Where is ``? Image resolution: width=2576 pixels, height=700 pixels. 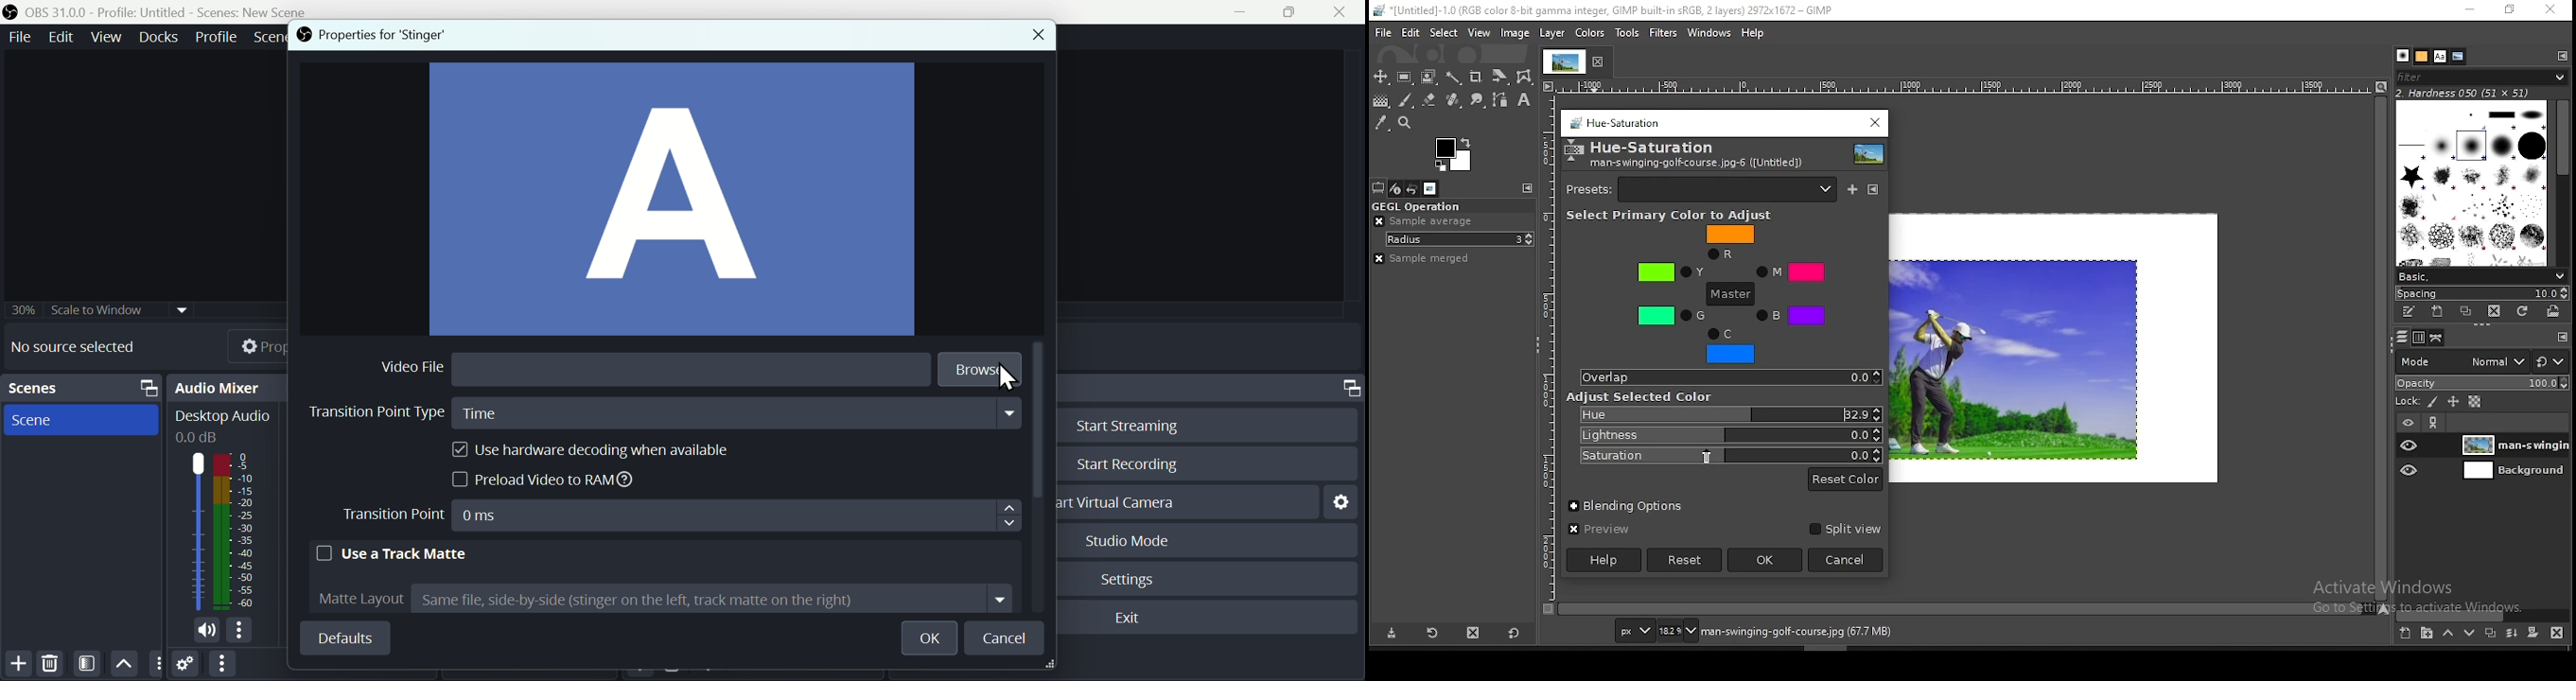  is located at coordinates (218, 35).